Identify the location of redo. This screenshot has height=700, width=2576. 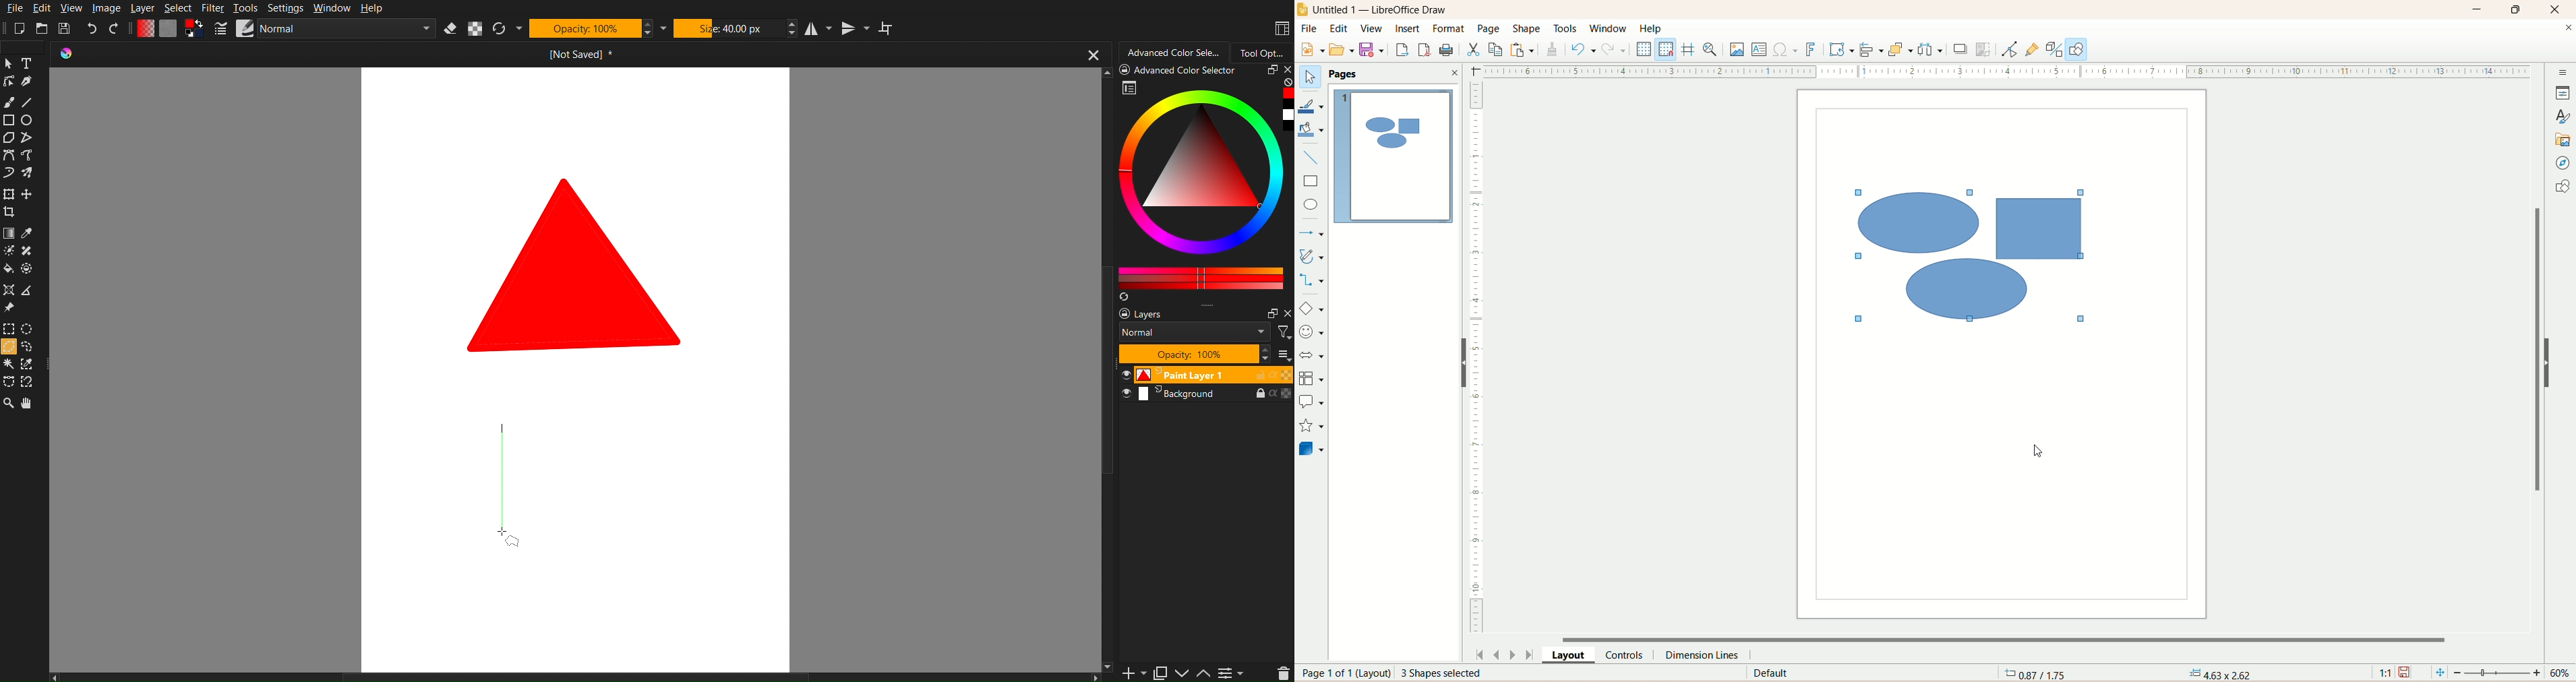
(1614, 53).